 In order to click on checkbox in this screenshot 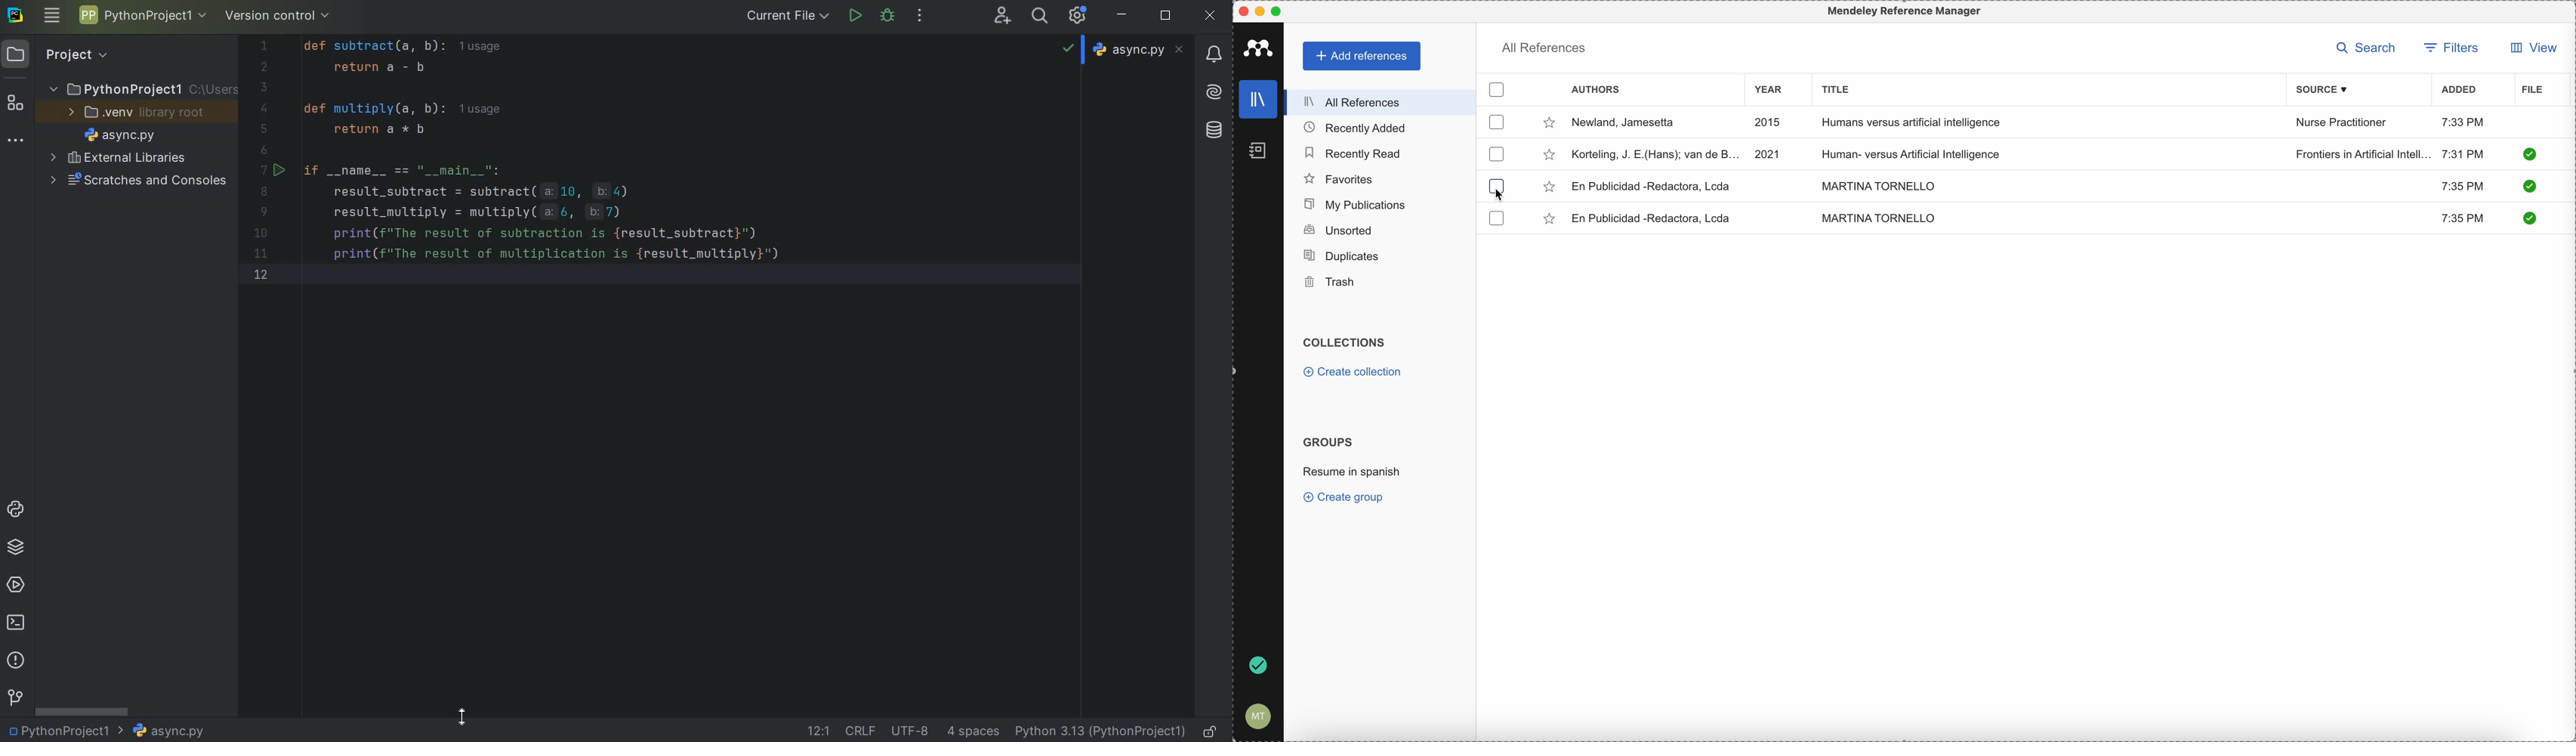, I will do `click(1498, 122)`.